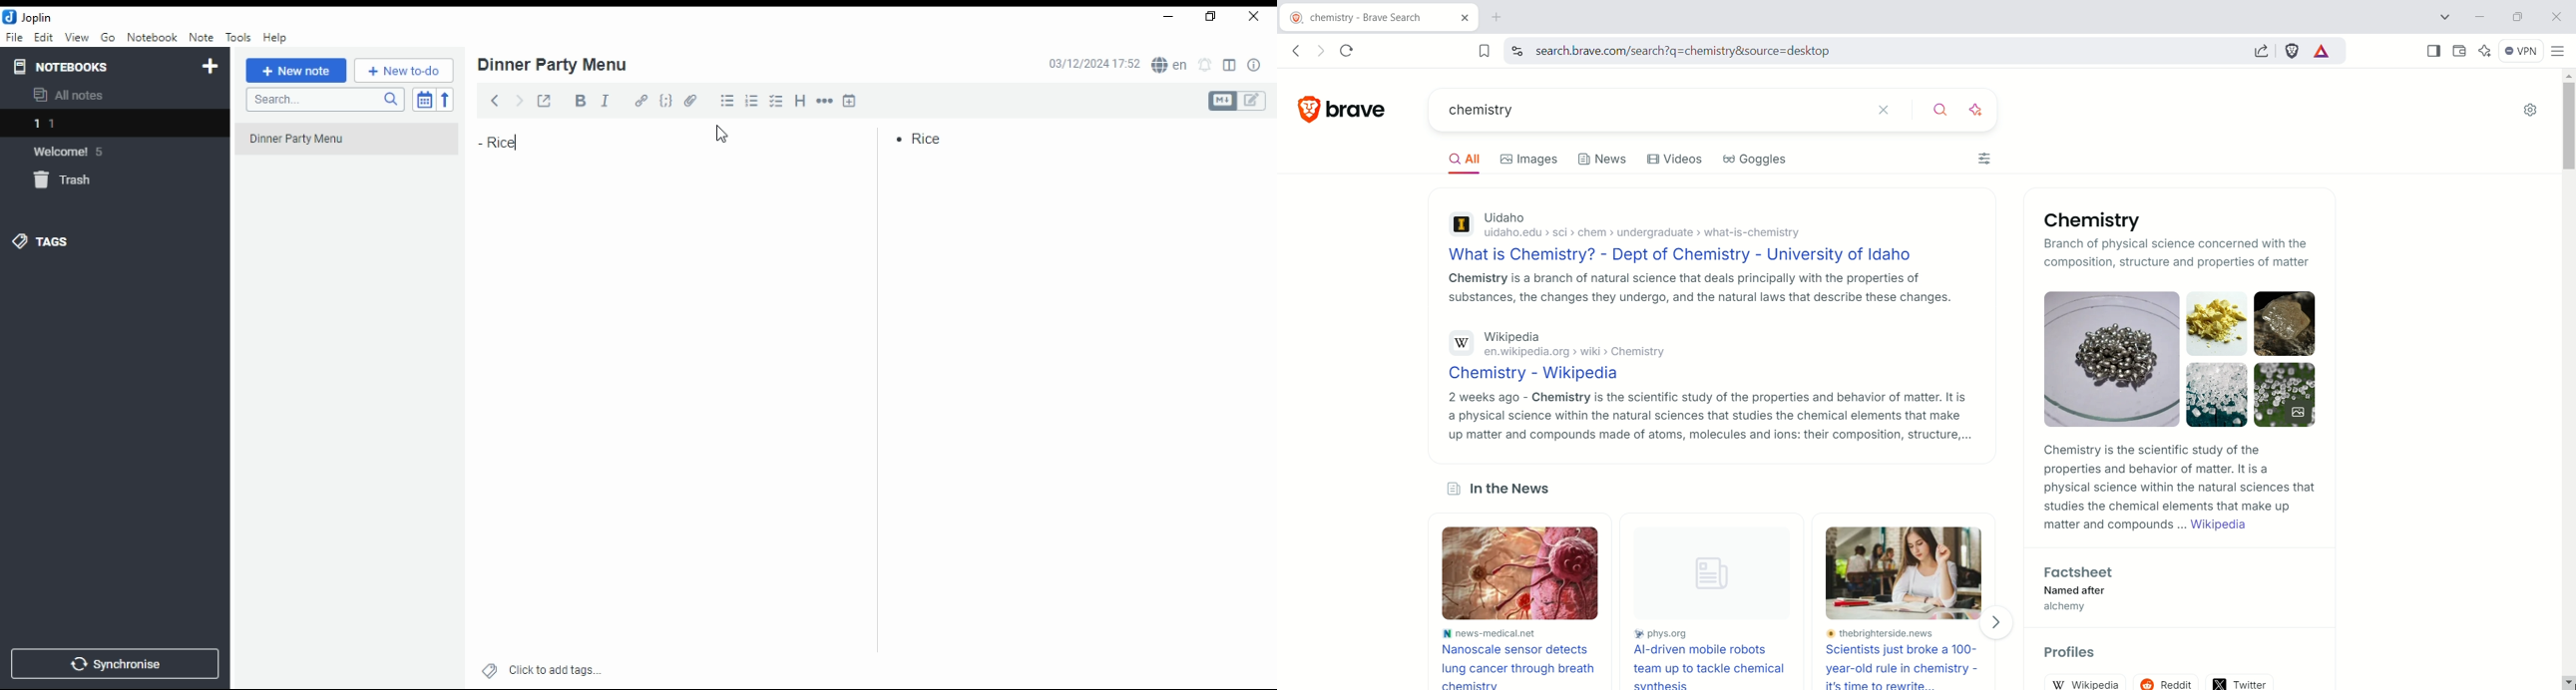 This screenshot has height=700, width=2576. Describe the element at coordinates (2323, 52) in the screenshot. I see `brave rewards` at that location.